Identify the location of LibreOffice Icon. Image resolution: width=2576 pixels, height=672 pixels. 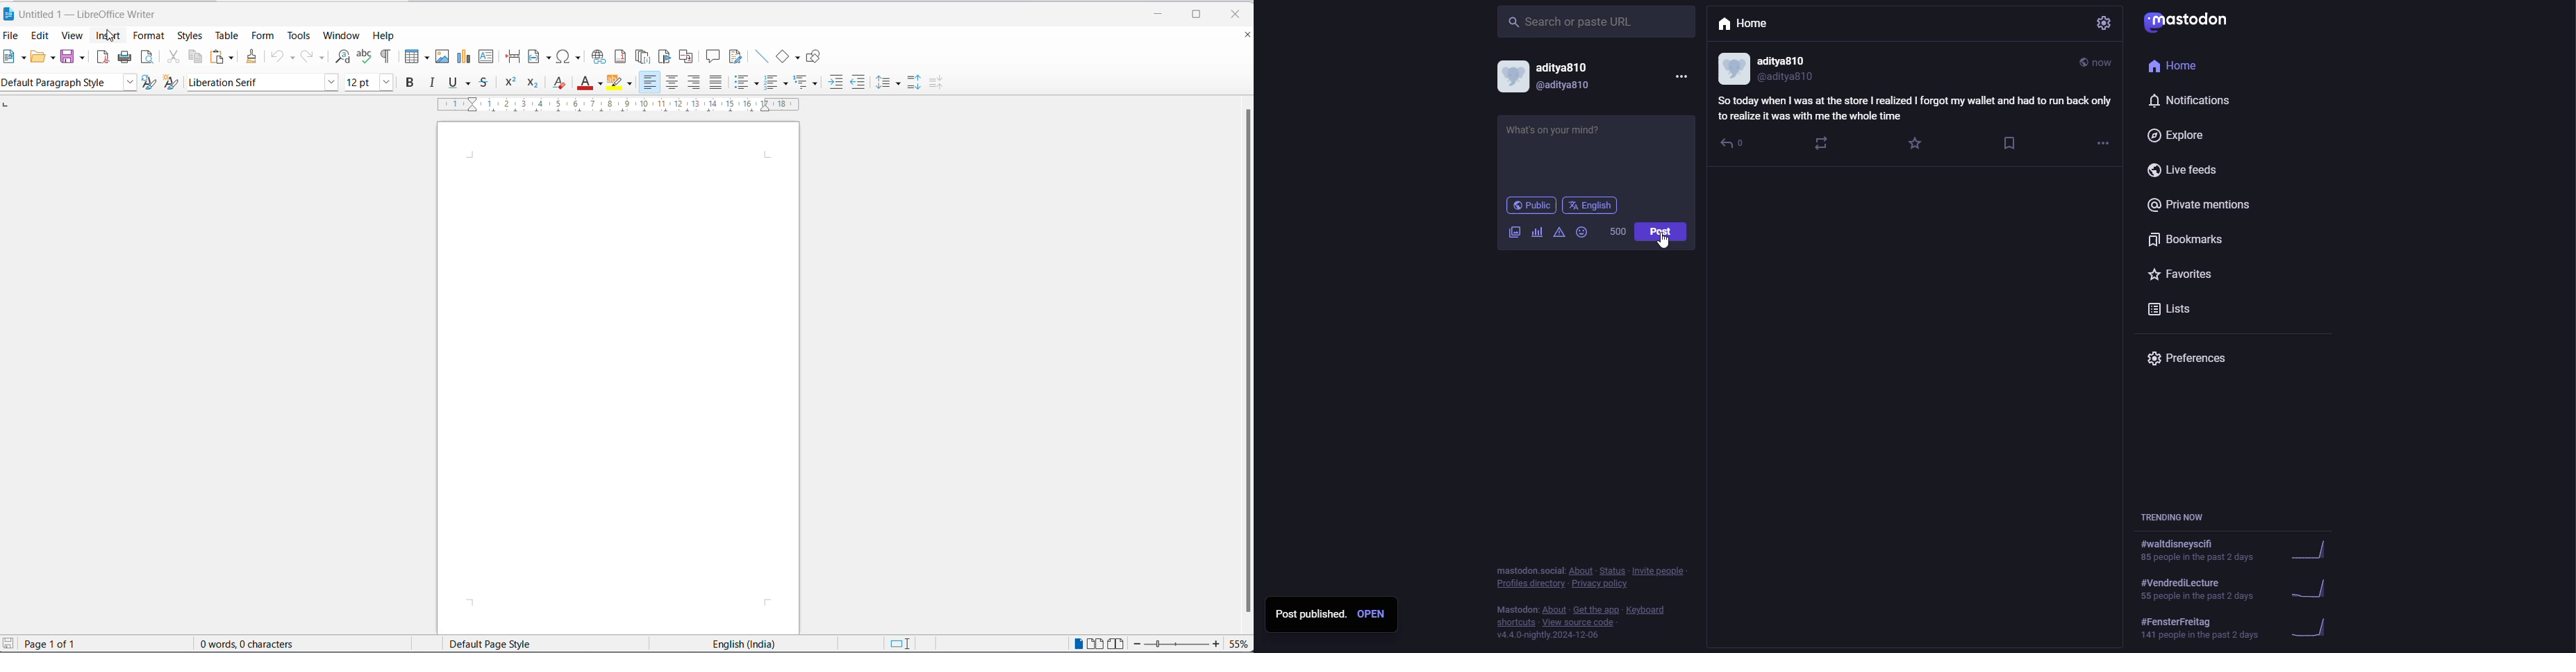
(8, 11).